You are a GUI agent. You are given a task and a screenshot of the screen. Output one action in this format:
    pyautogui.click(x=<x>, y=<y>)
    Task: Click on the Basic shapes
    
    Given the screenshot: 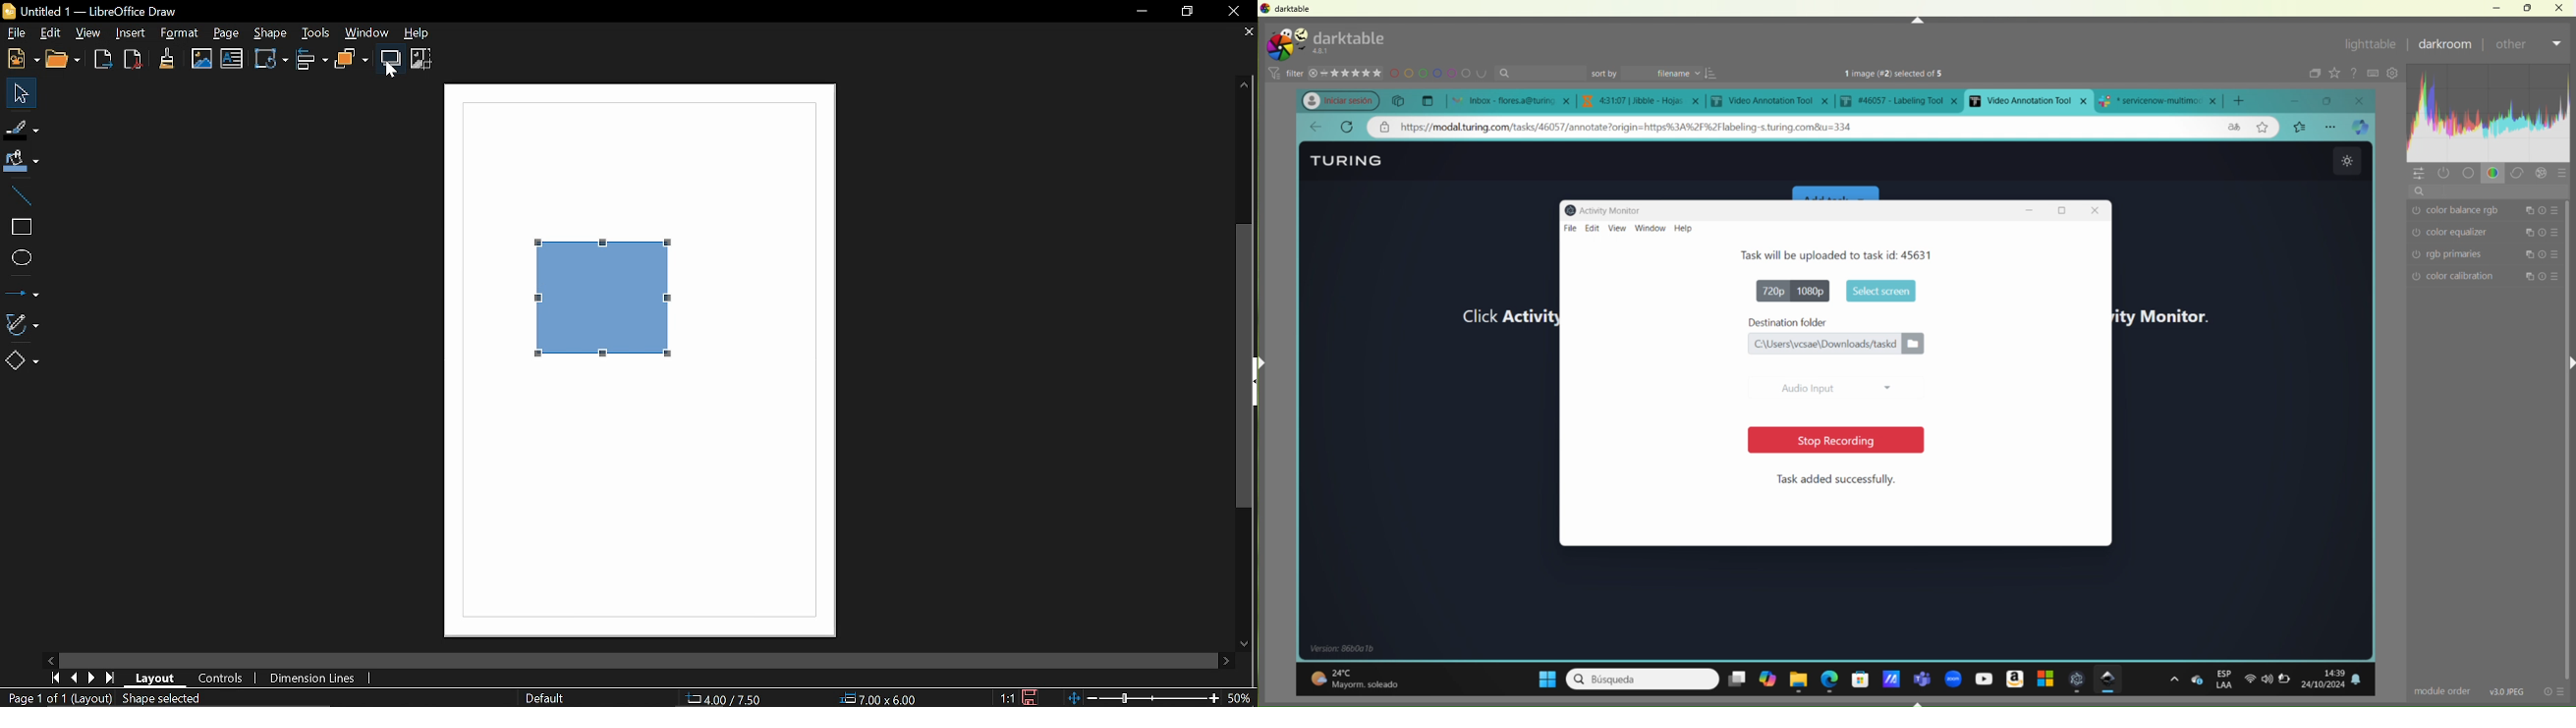 What is the action you would take?
    pyautogui.click(x=24, y=360)
    